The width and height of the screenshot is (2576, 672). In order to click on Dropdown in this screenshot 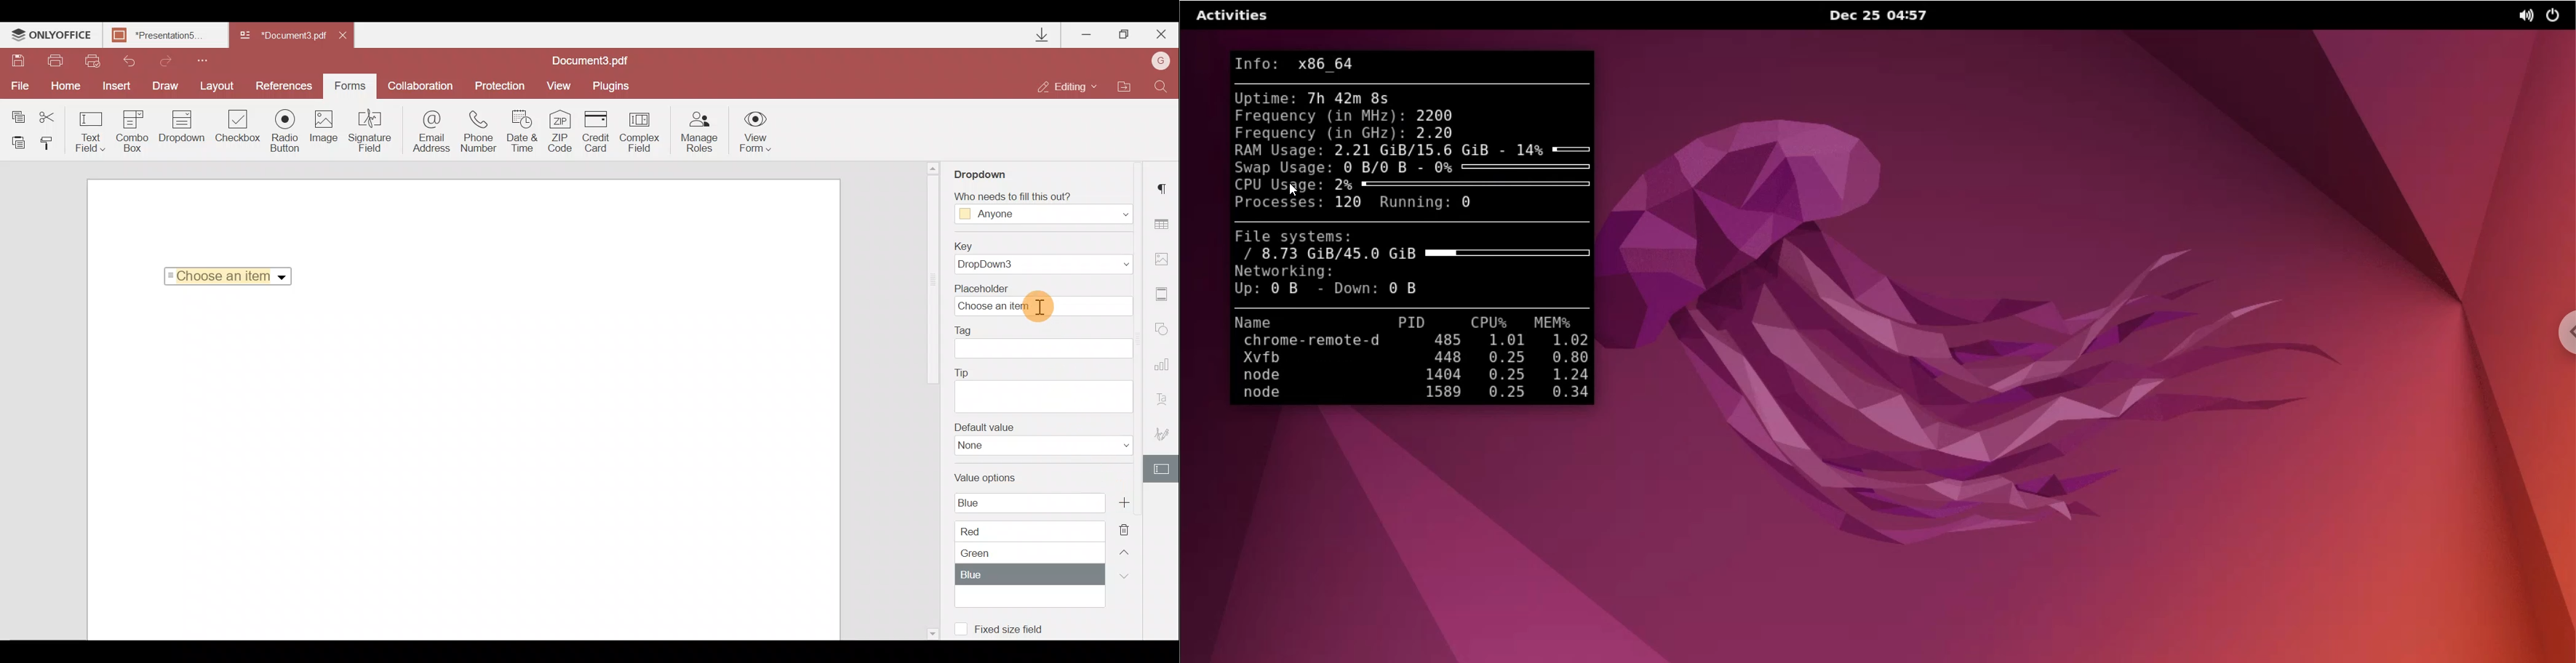, I will do `click(985, 173)`.